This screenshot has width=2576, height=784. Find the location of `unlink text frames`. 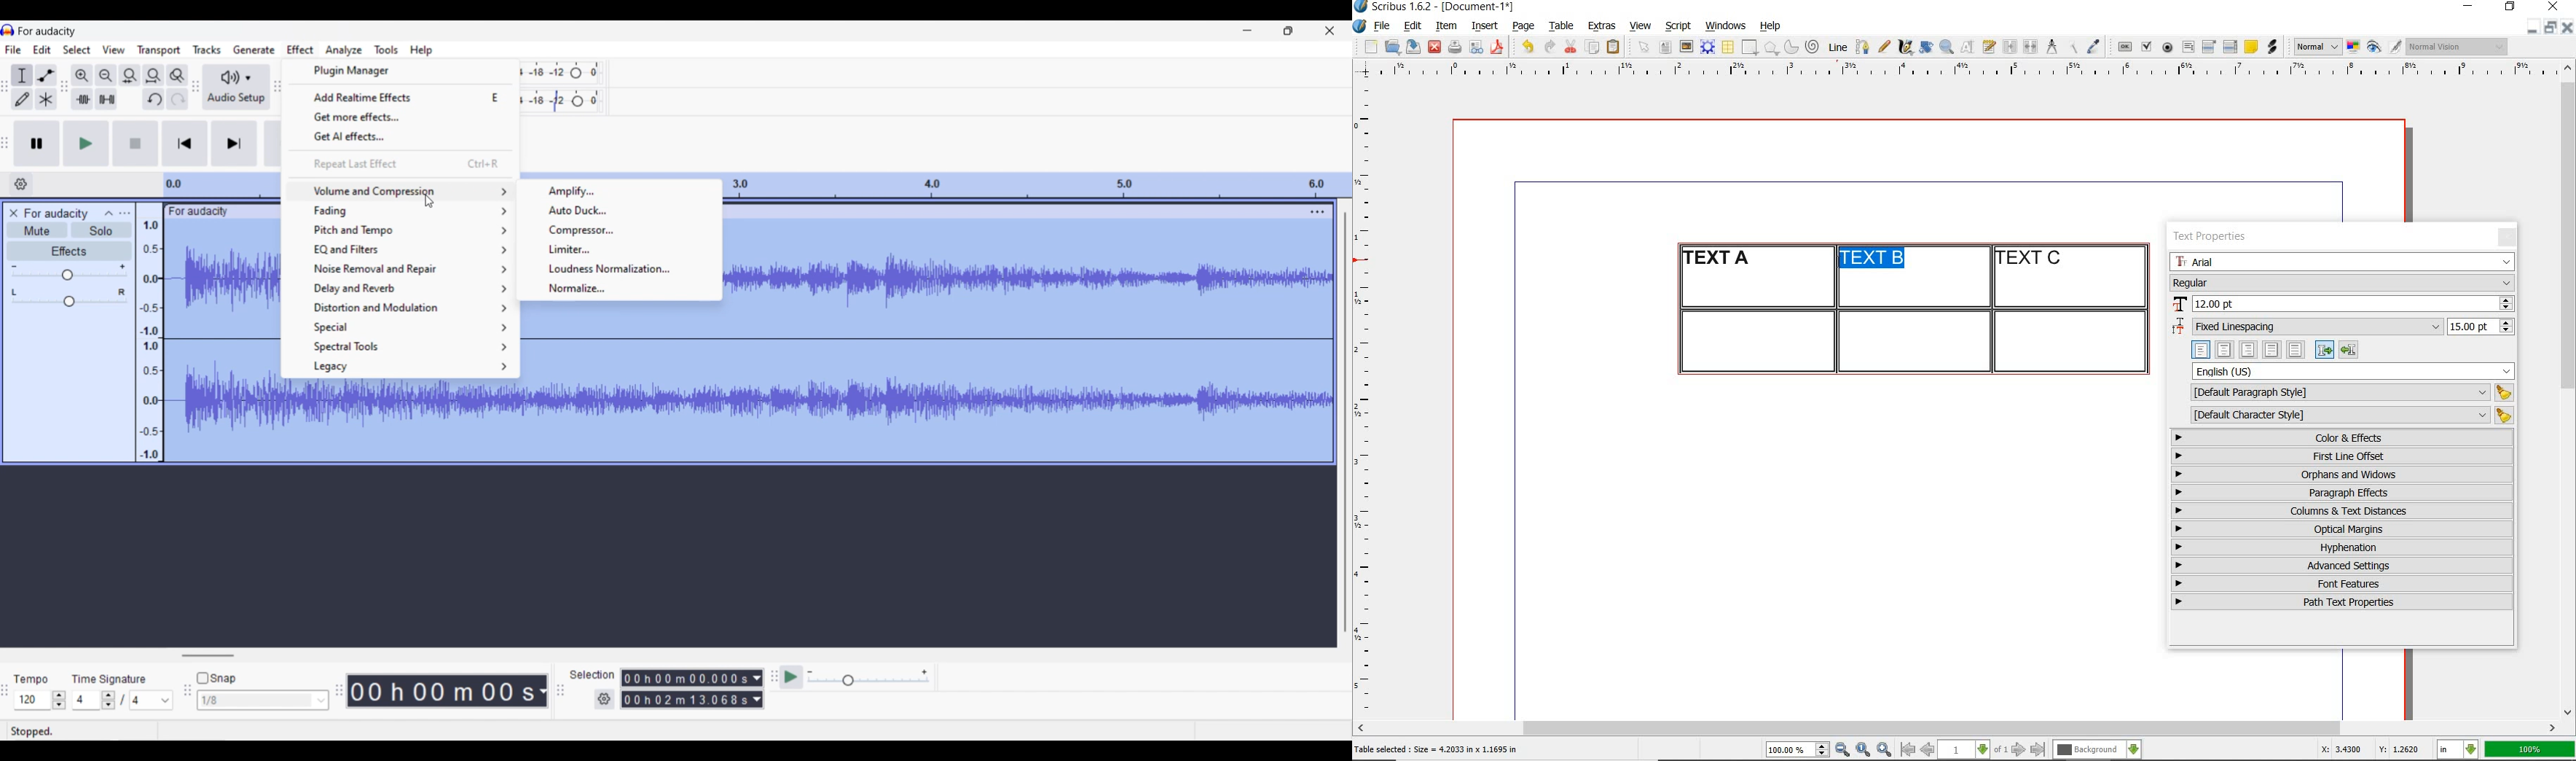

unlink text frames is located at coordinates (2030, 47).